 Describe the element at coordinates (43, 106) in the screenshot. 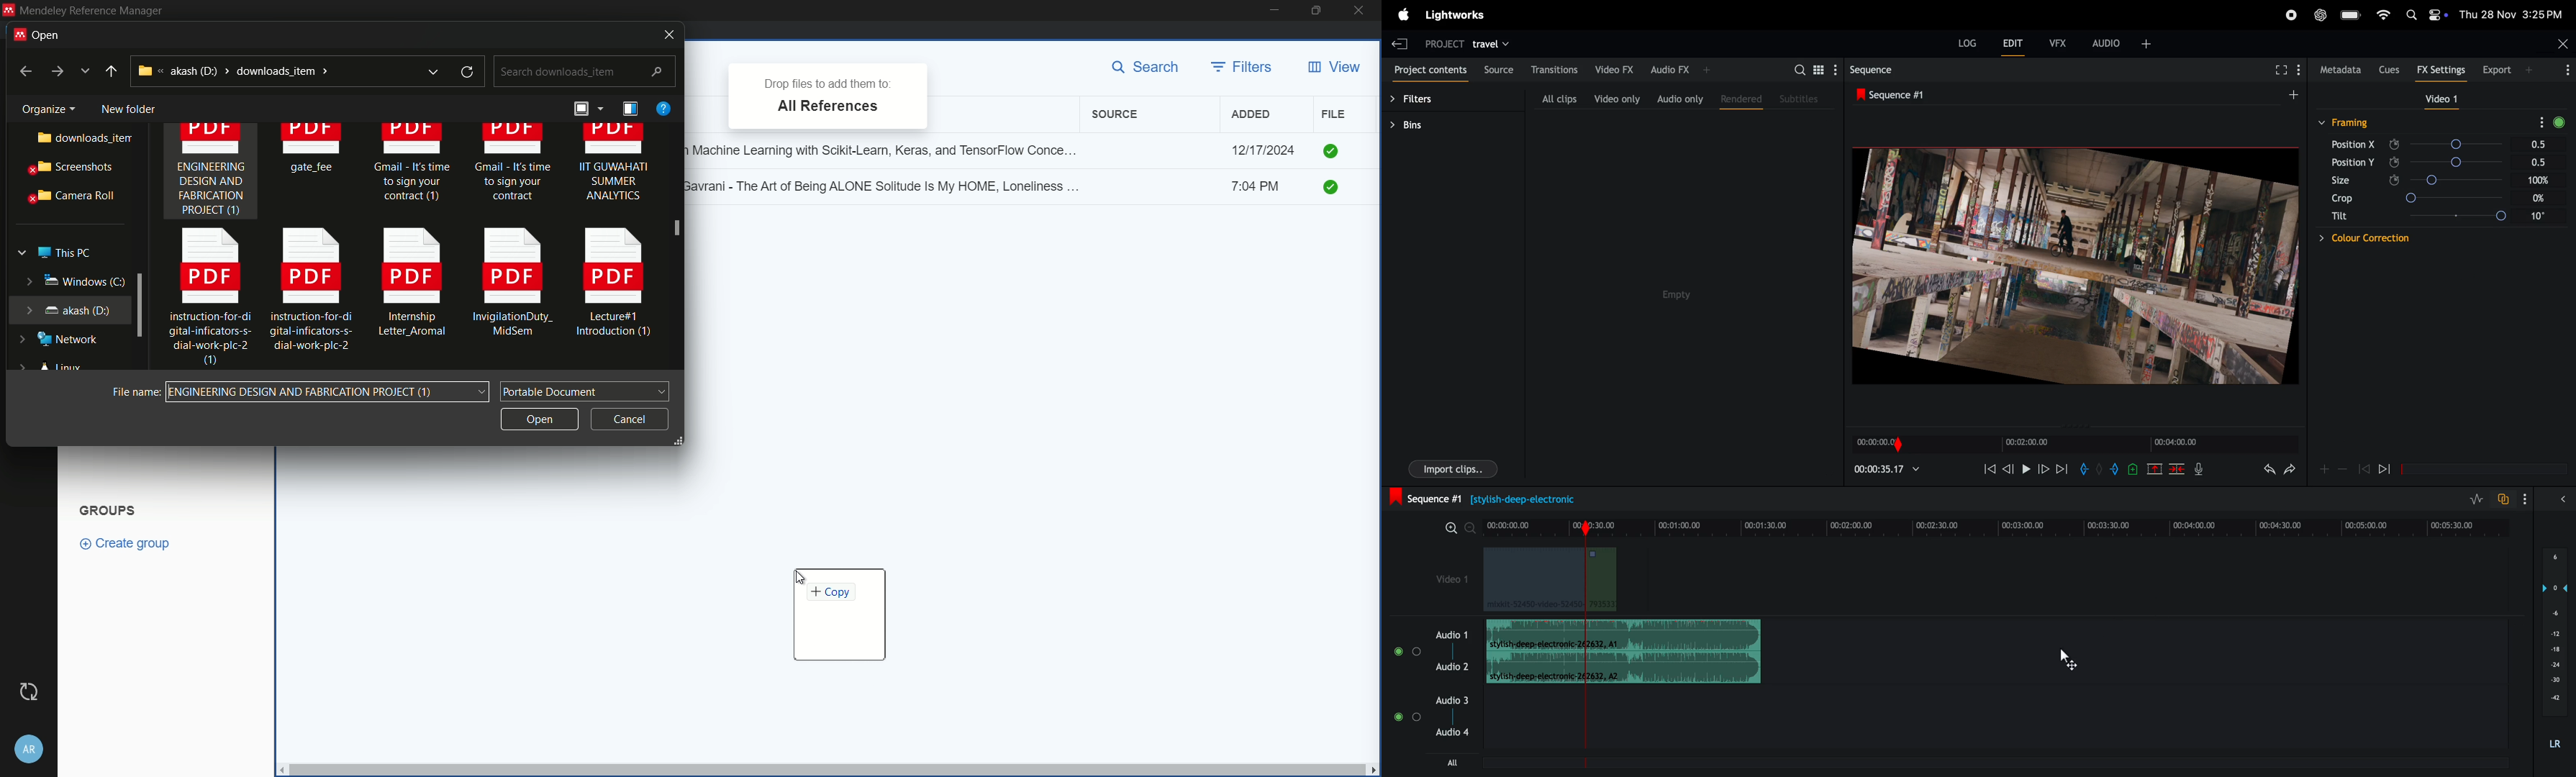

I see `Organize` at that location.